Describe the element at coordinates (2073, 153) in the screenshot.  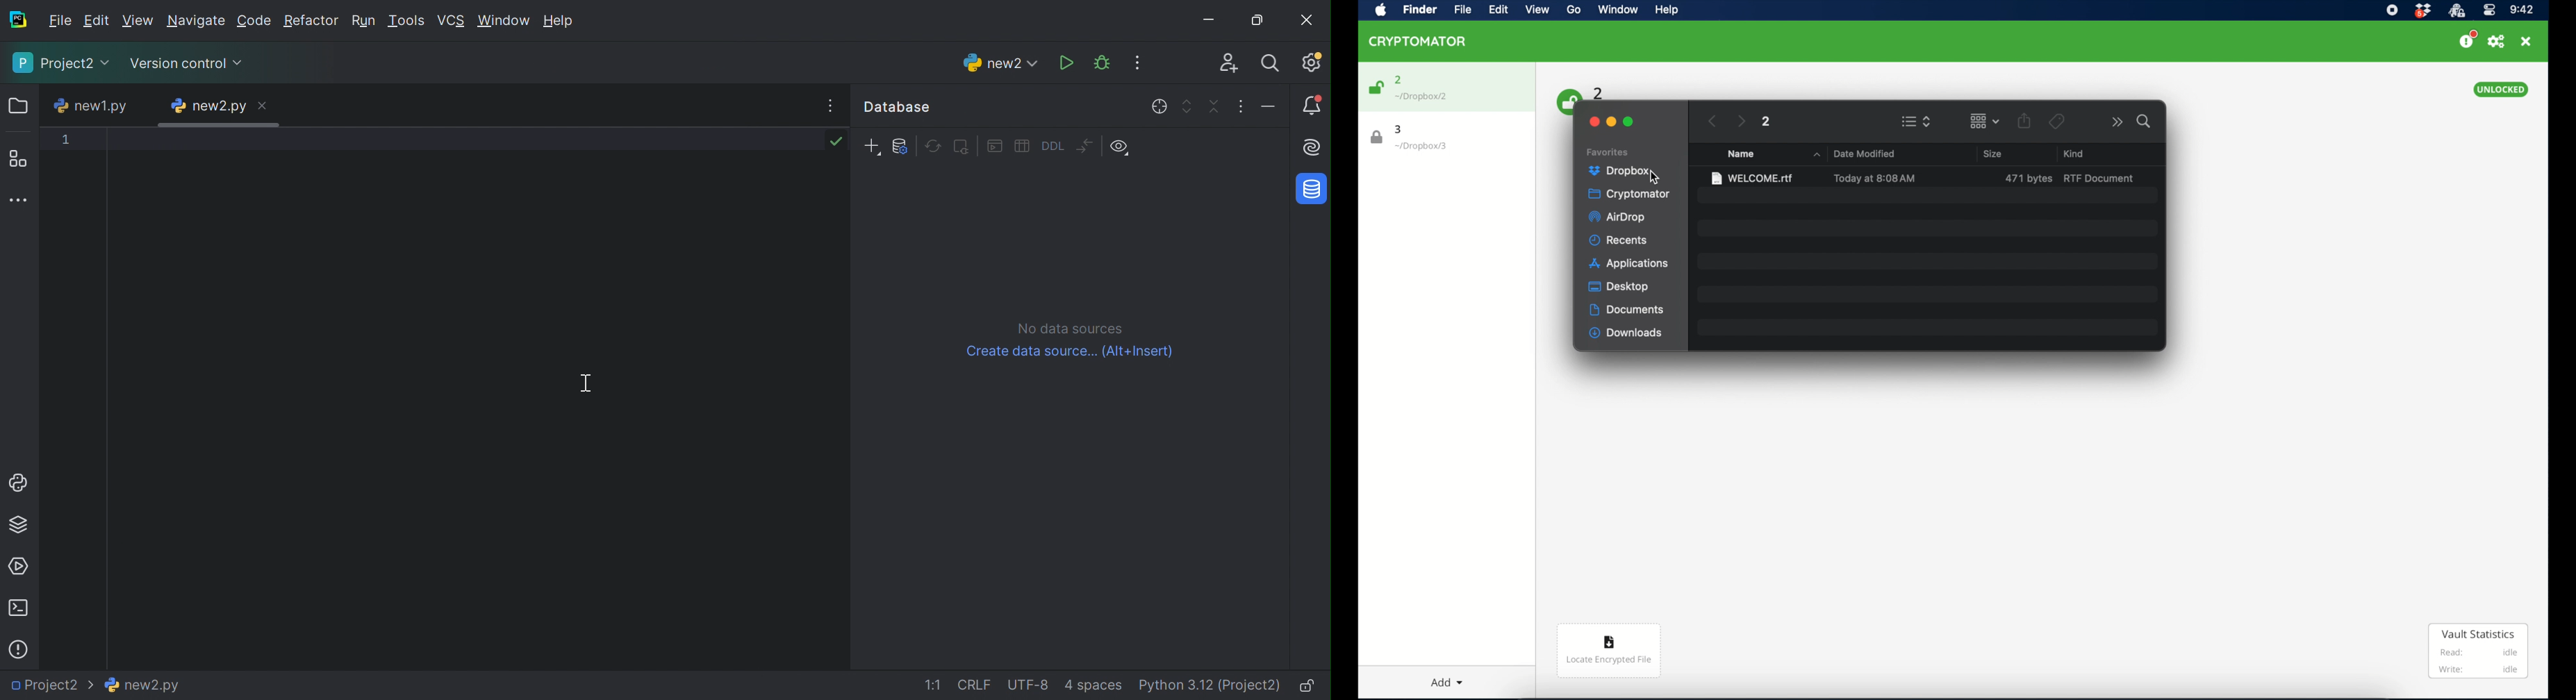
I see `kind` at that location.